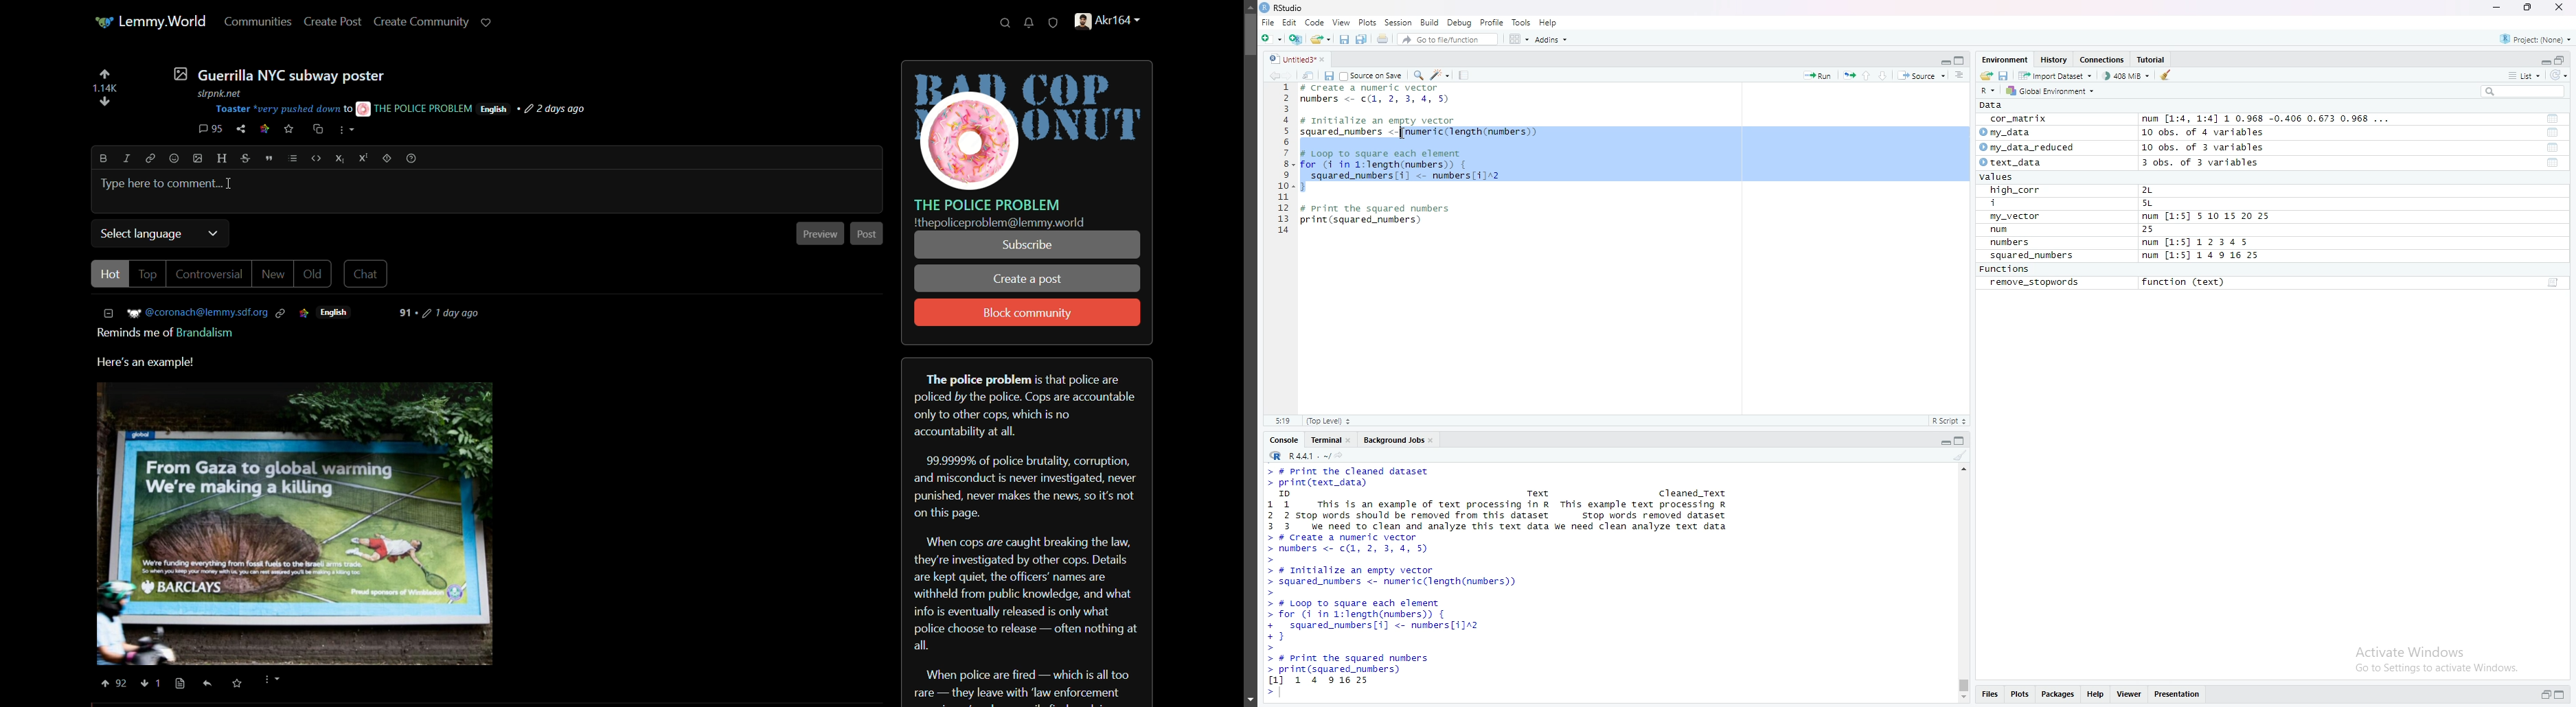 The image size is (2576, 728). I want to click on language, so click(494, 109).